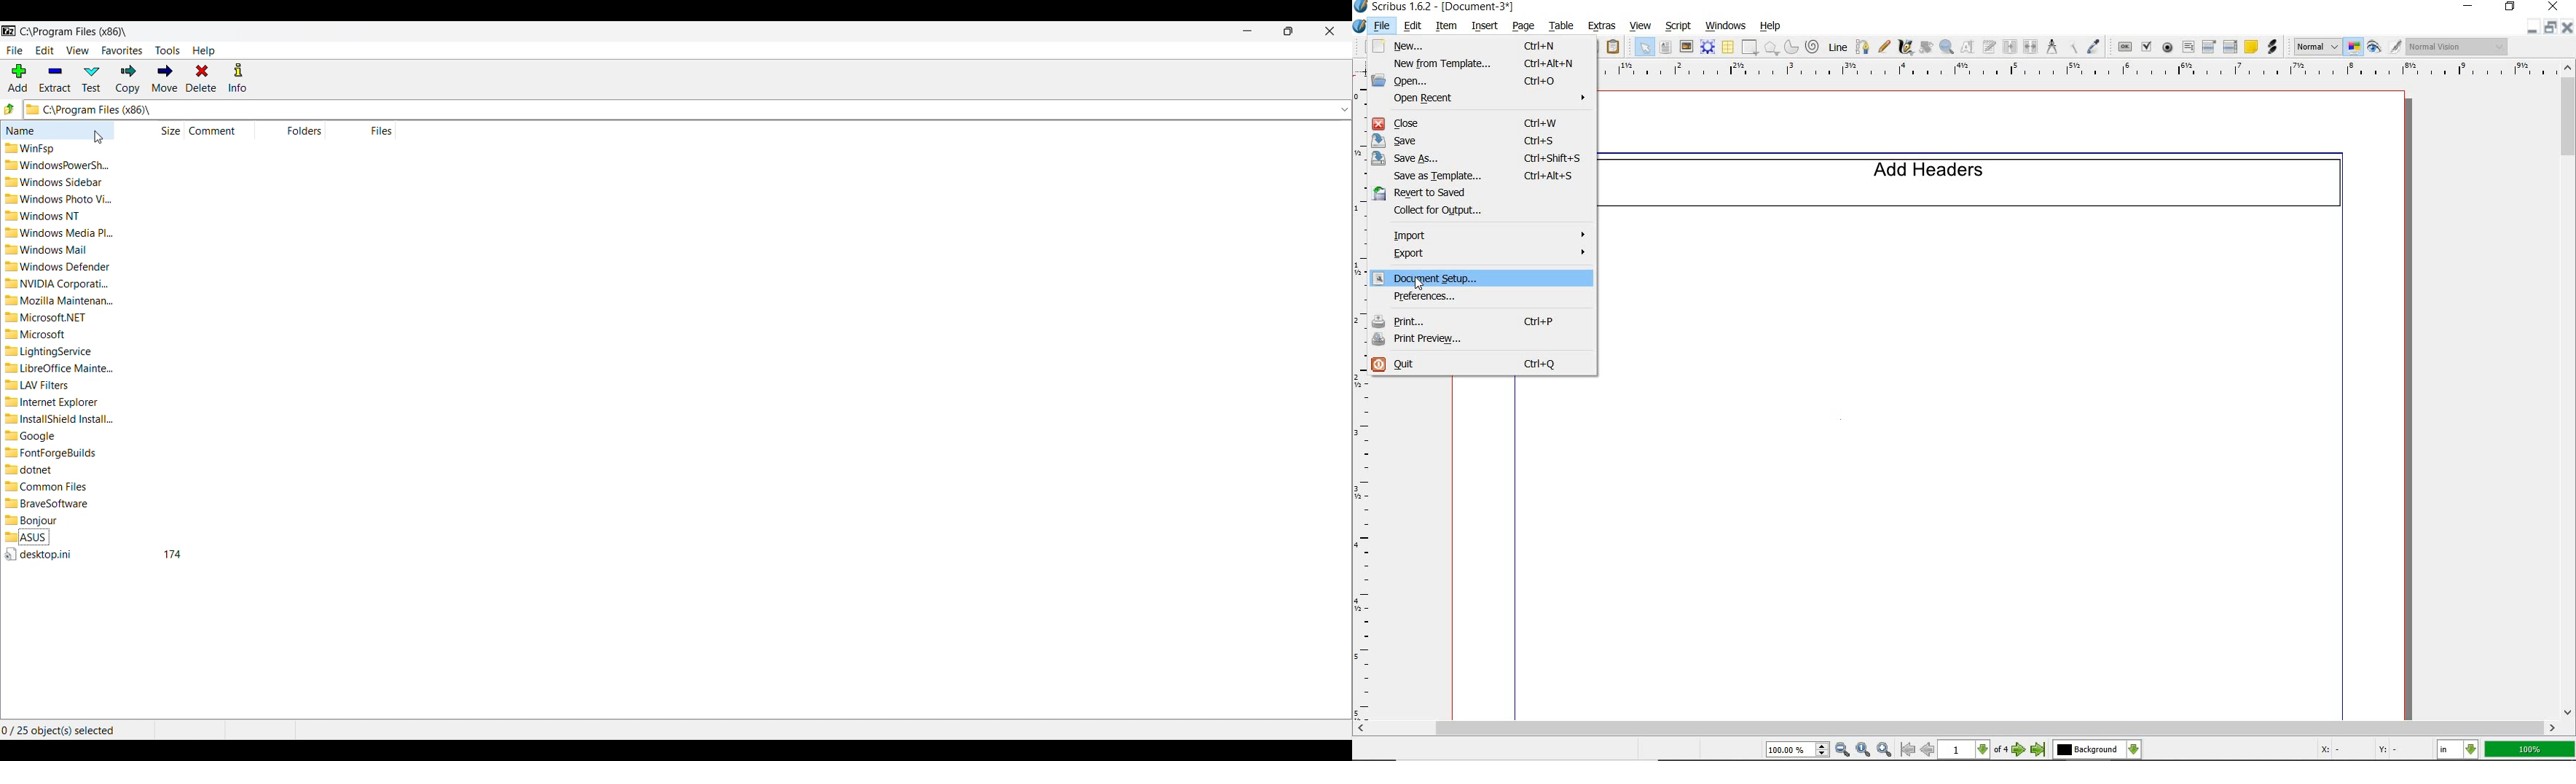  Describe the element at coordinates (60, 232) in the screenshot. I see `Windows Media Pl..` at that location.